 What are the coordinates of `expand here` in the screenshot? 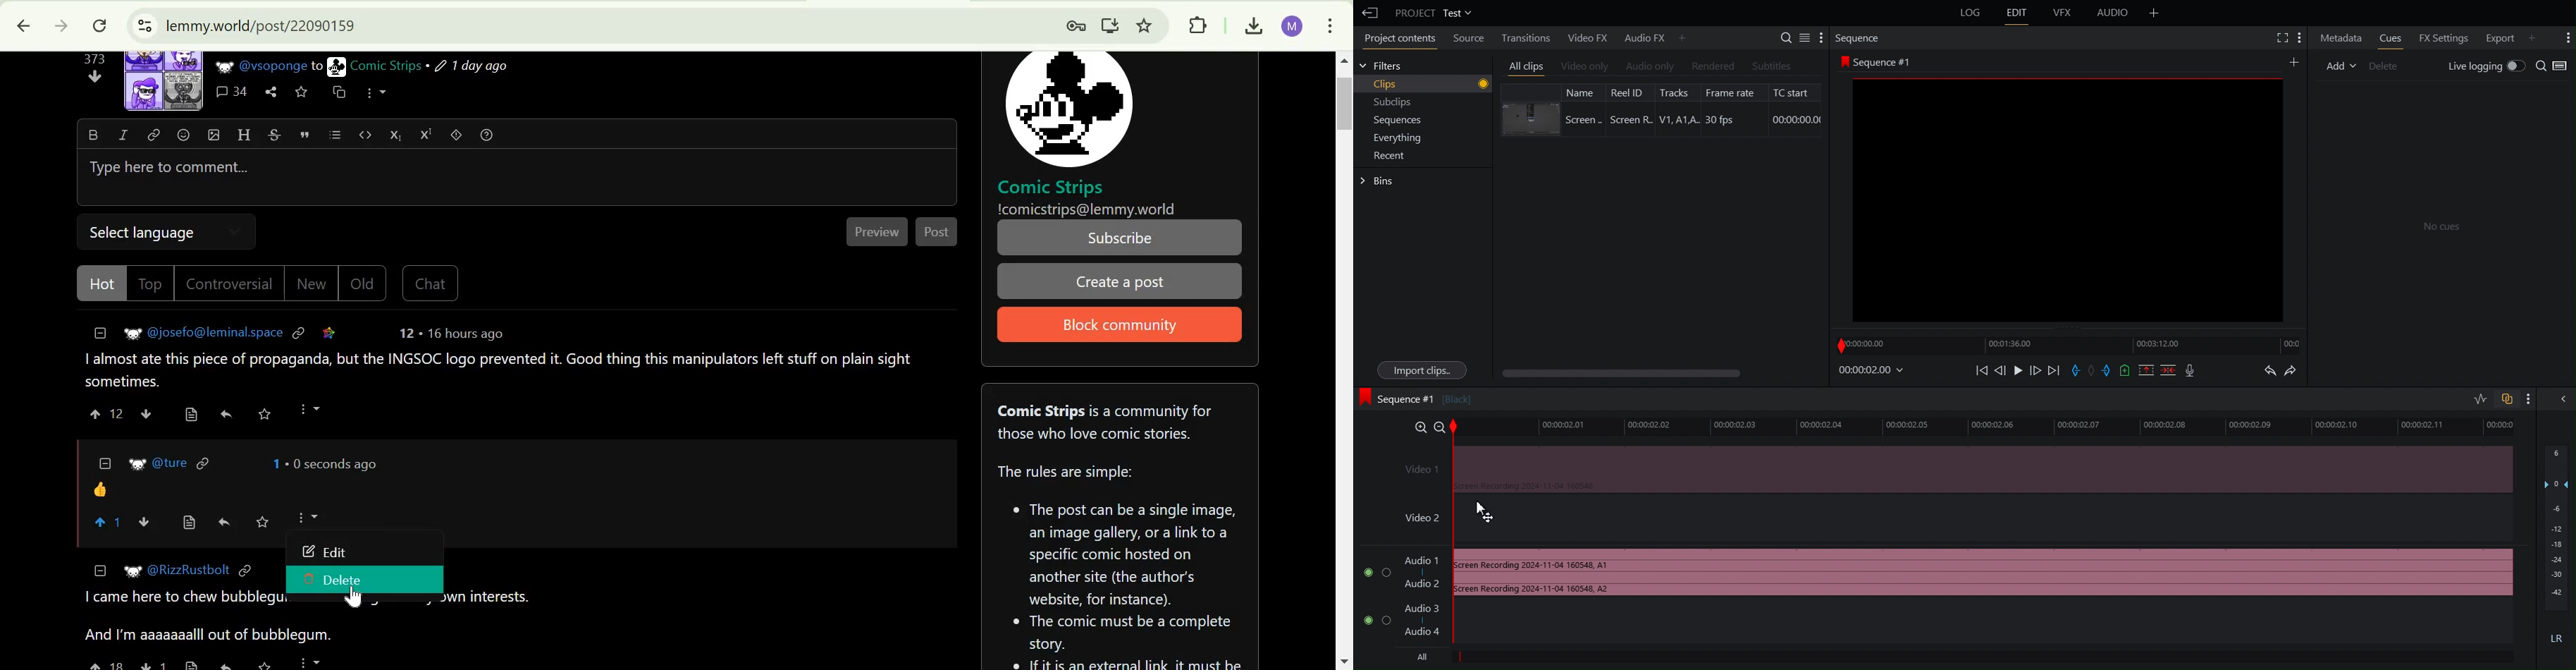 It's located at (164, 80).